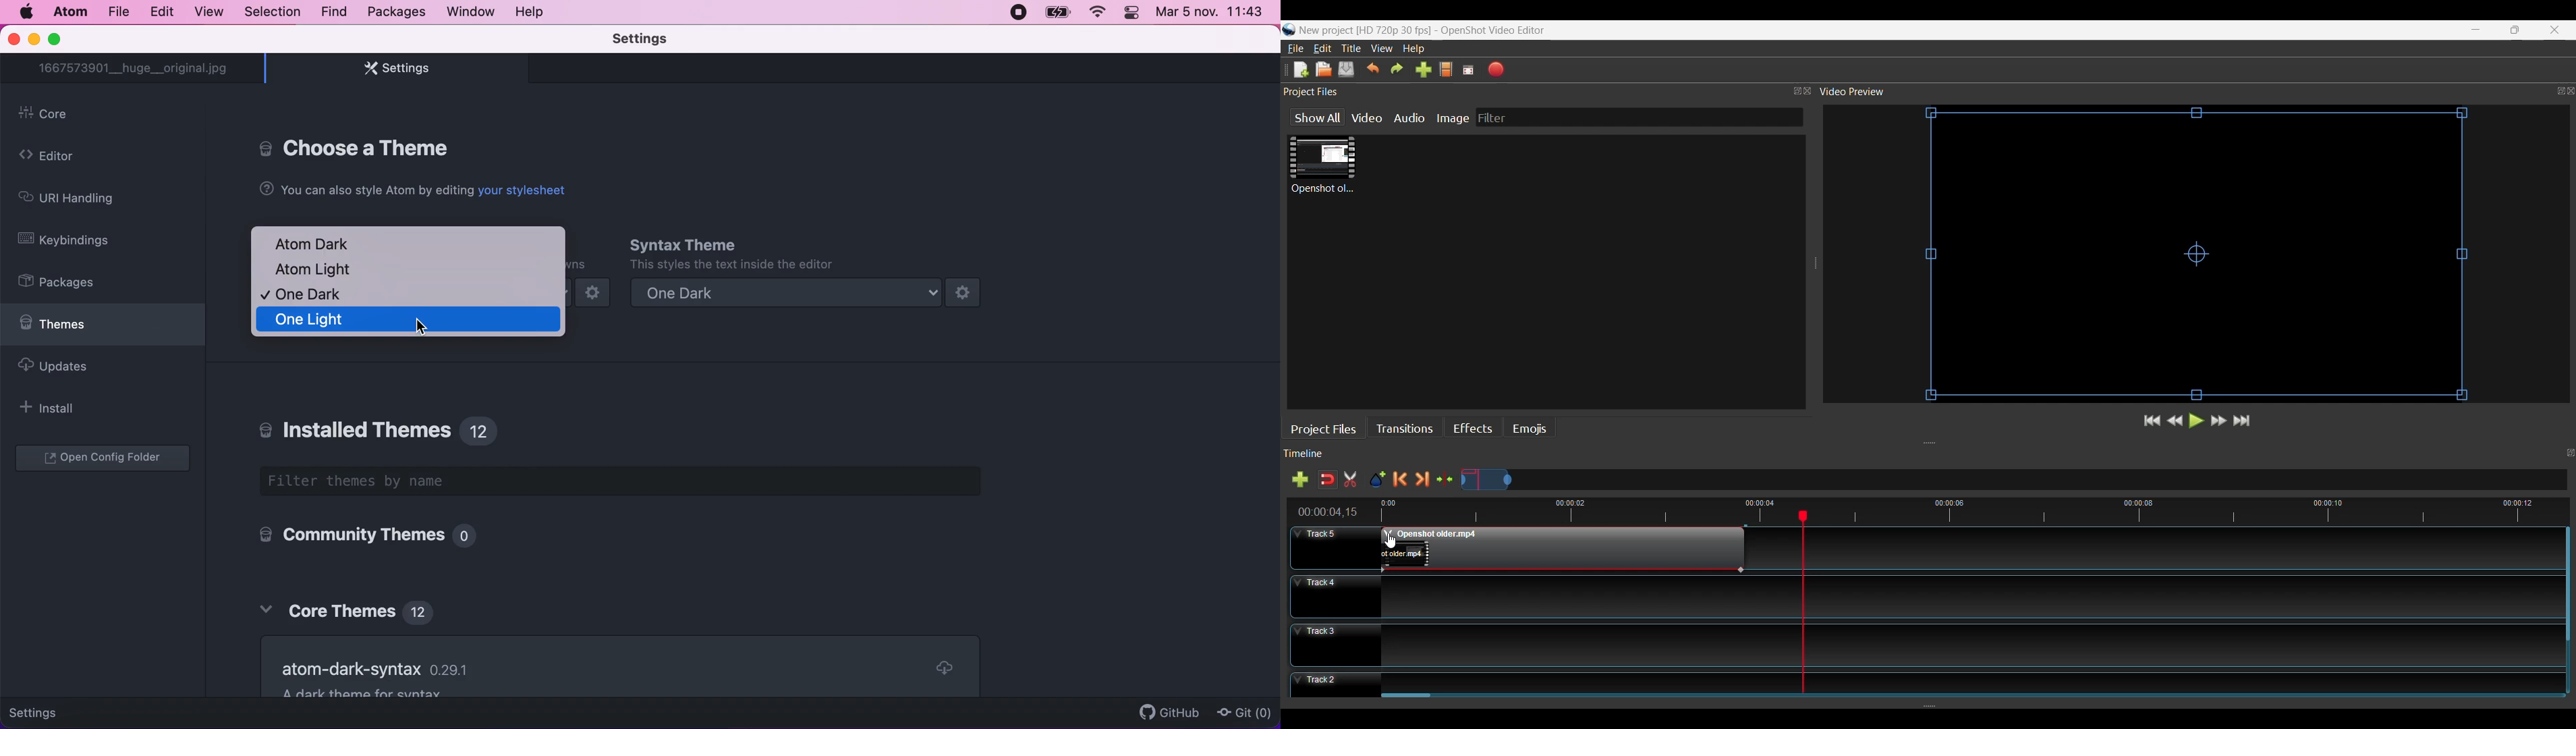 This screenshot has width=2576, height=756. What do you see at coordinates (1165, 707) in the screenshot?
I see `github` at bounding box center [1165, 707].